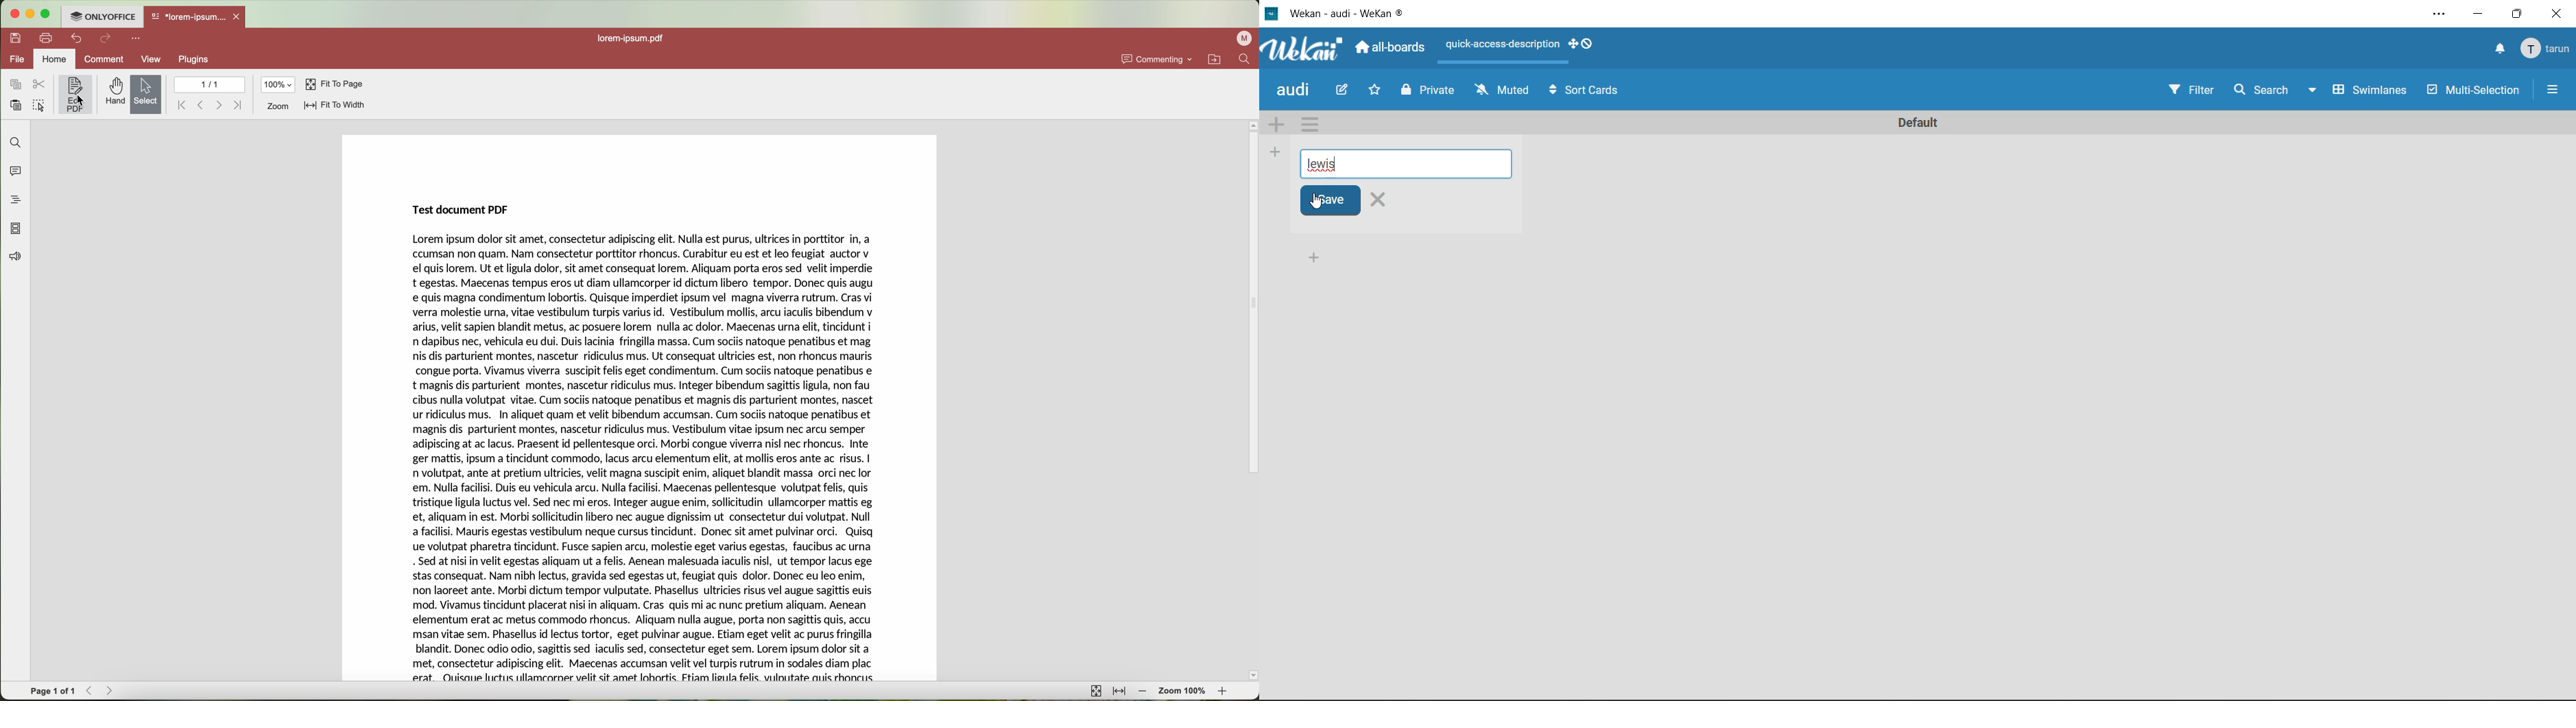  What do you see at coordinates (2368, 92) in the screenshot?
I see `swimlanes` at bounding box center [2368, 92].